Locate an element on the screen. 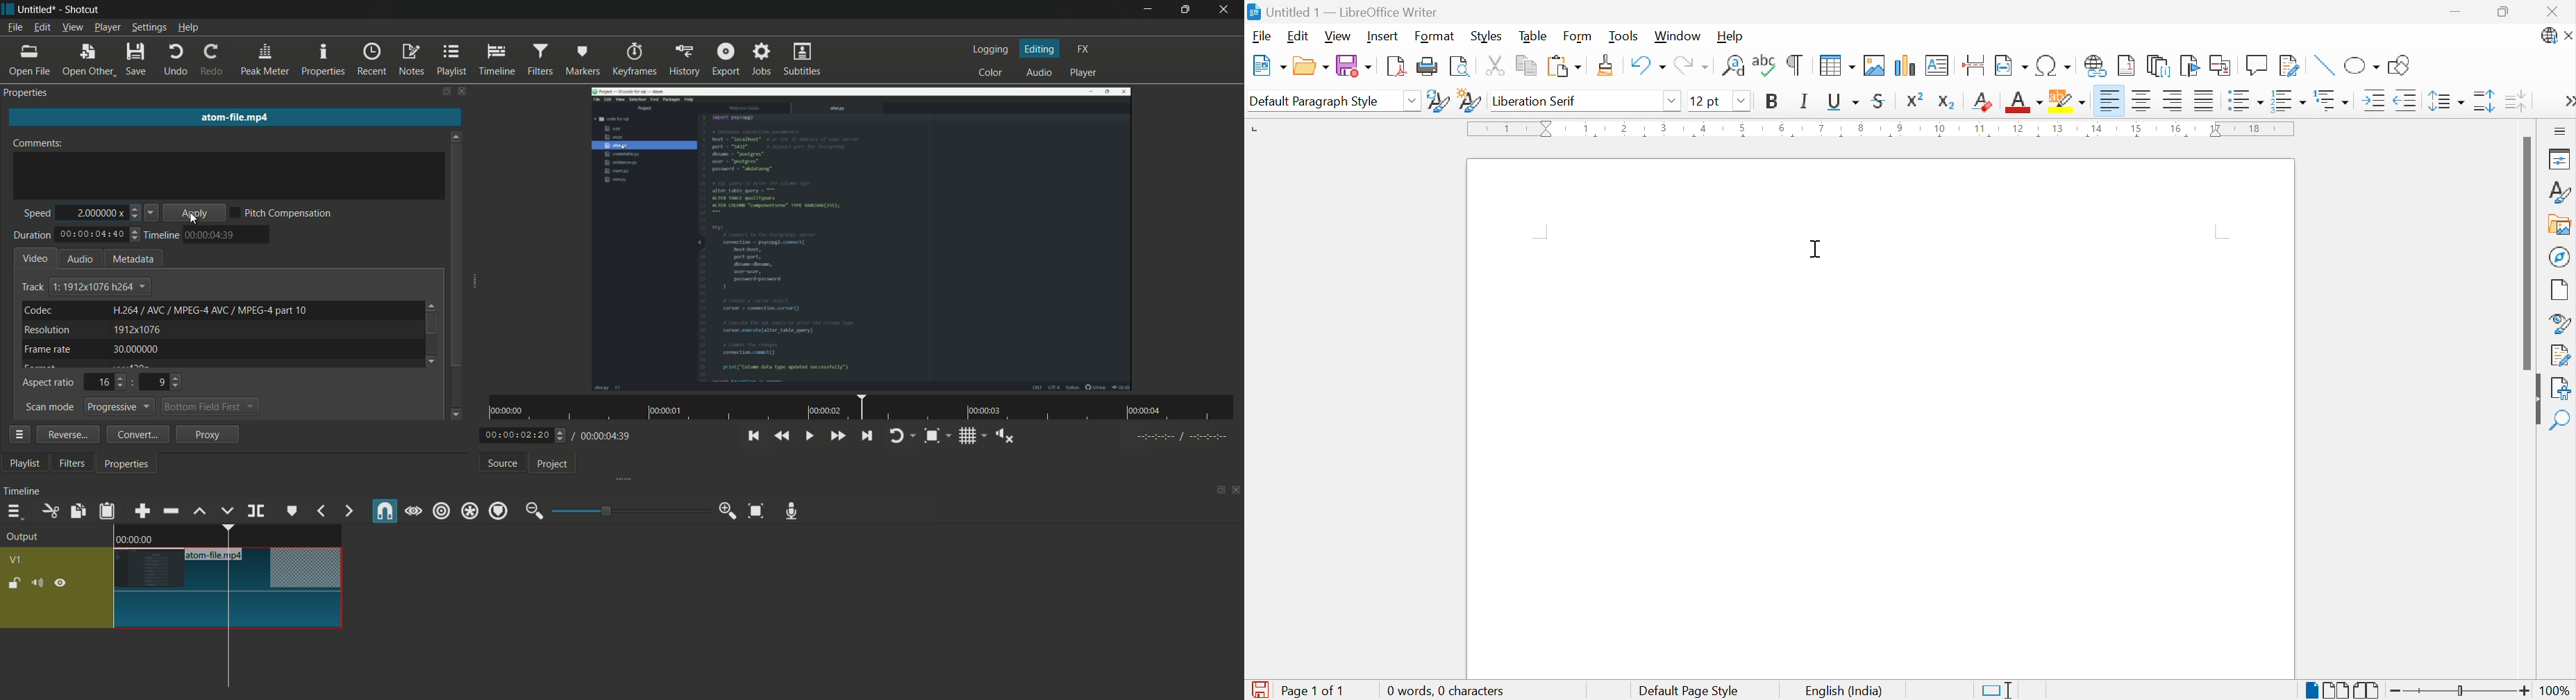 The height and width of the screenshot is (700, 2576). Import as PDF is located at coordinates (1398, 65).